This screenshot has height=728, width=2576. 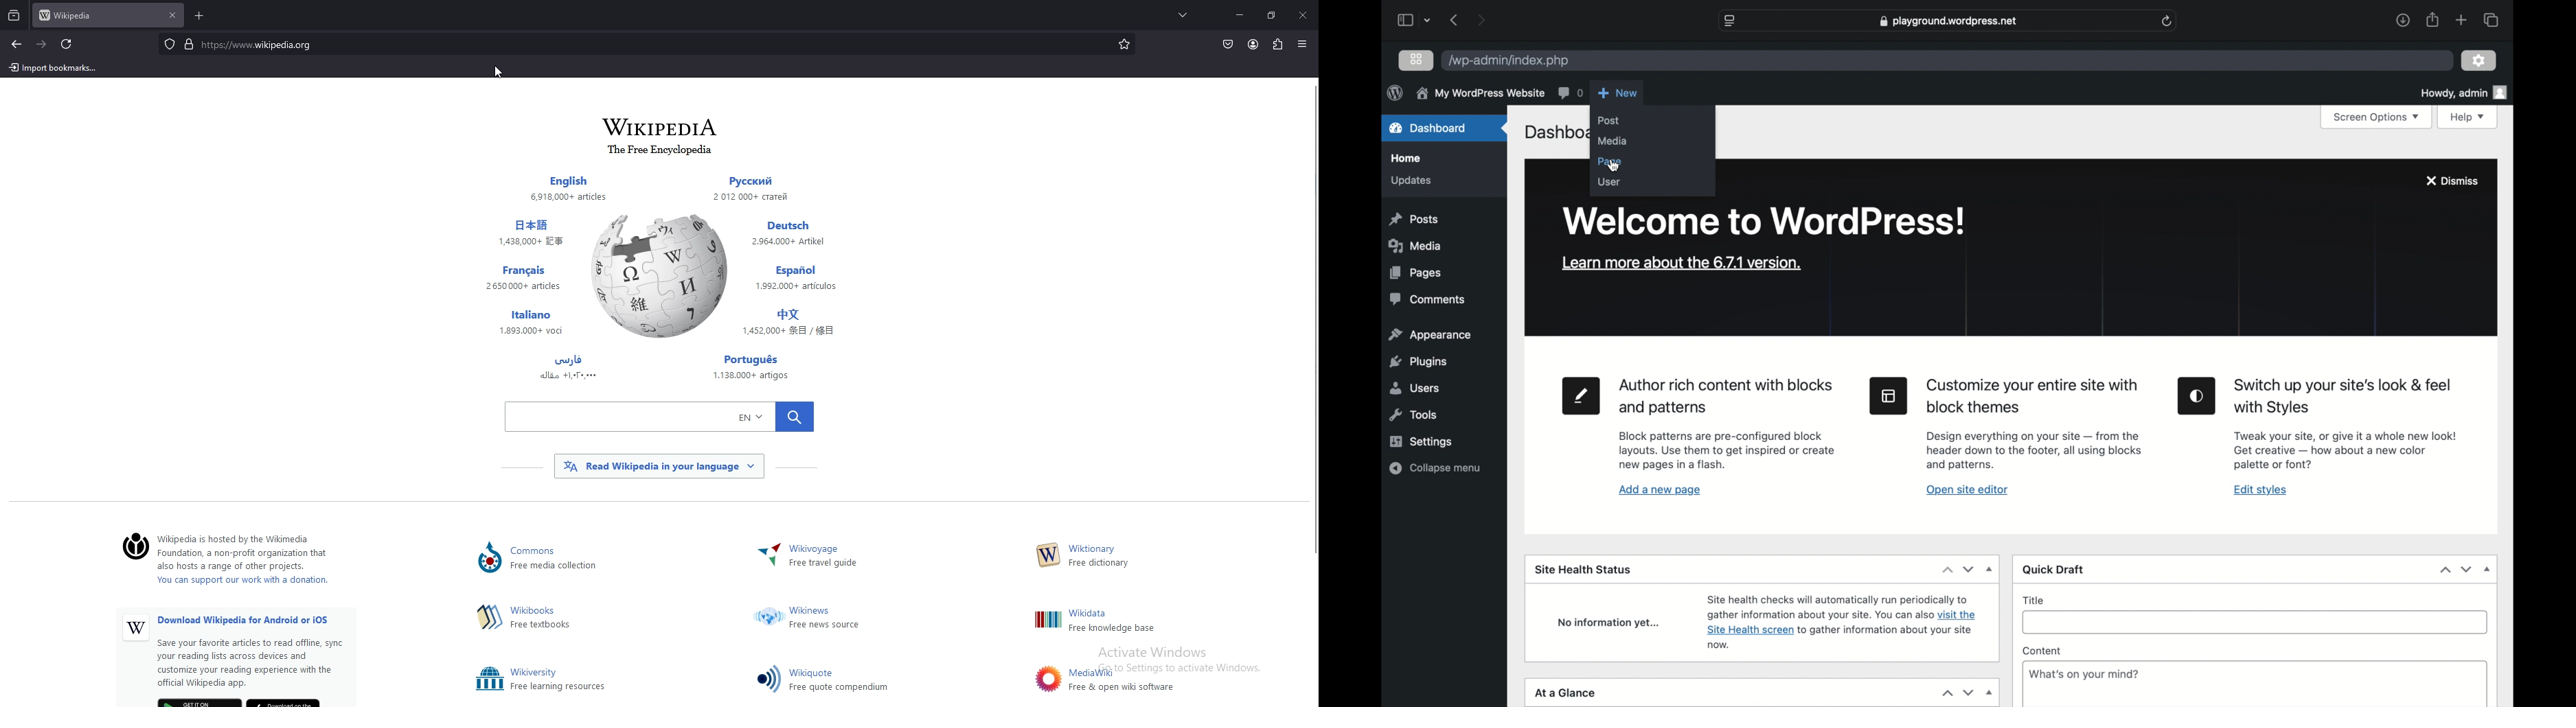 I want to click on add tab, so click(x=201, y=16).